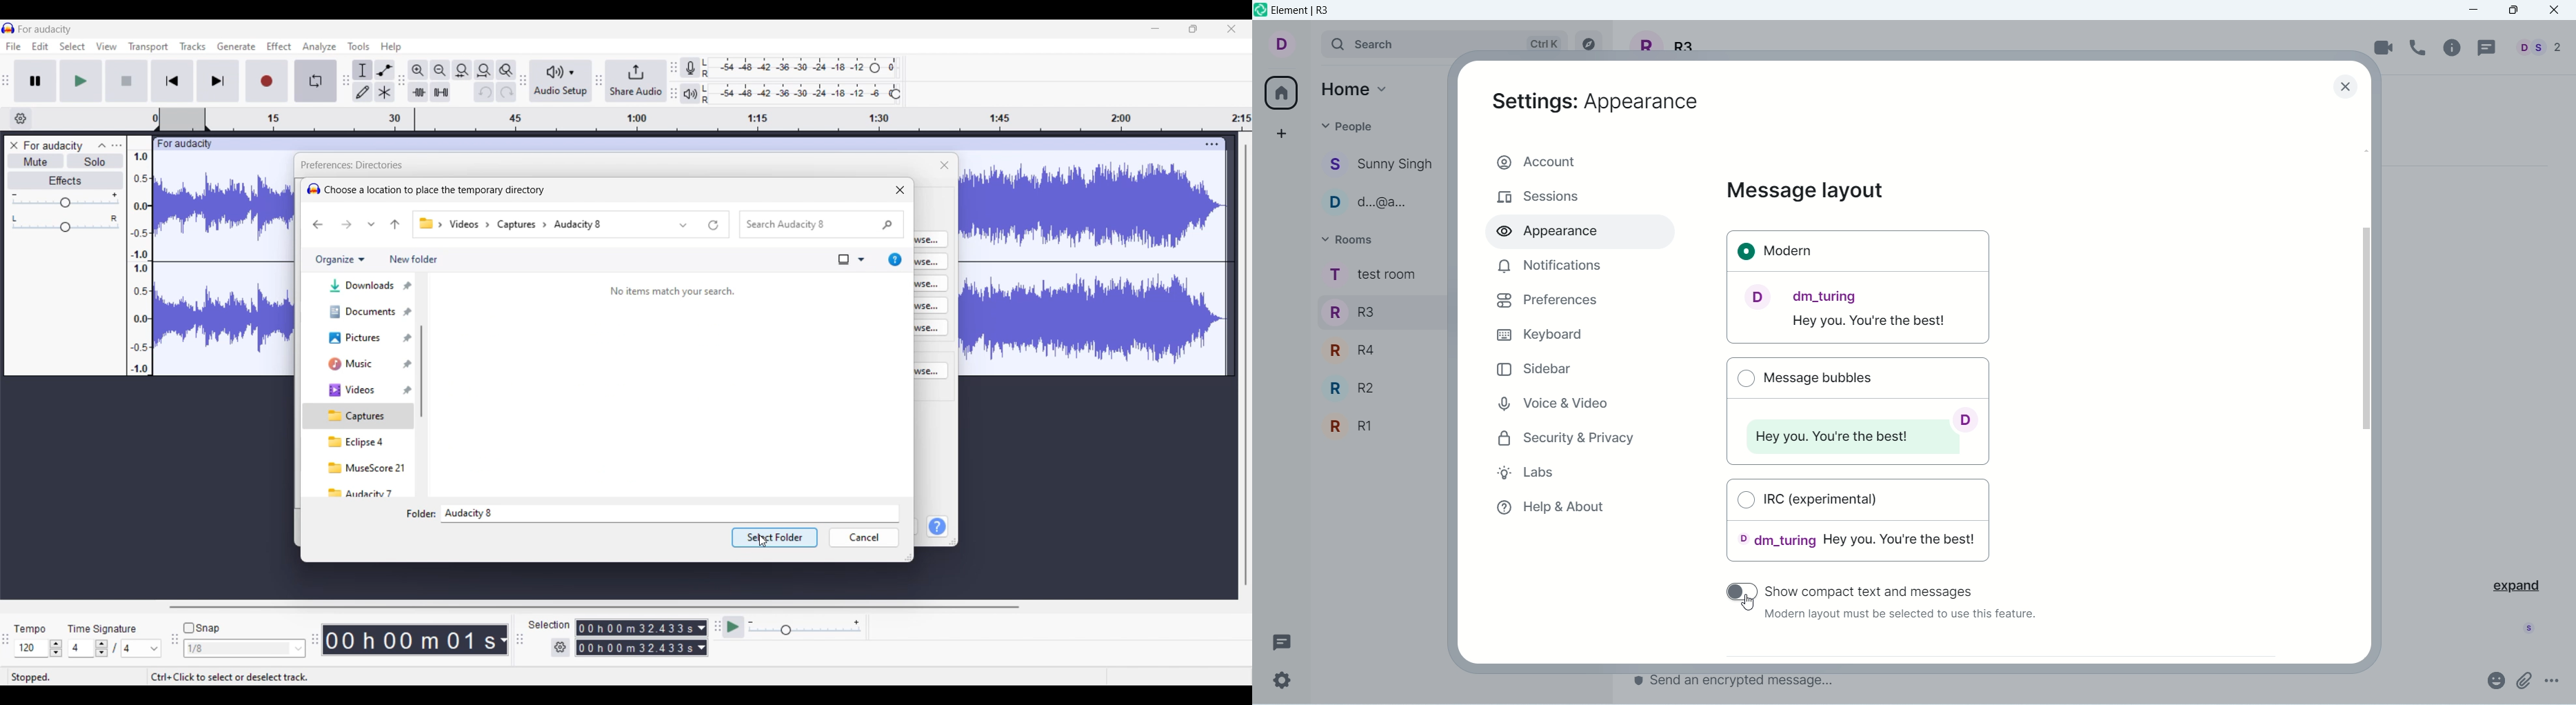  I want to click on explore rooms, so click(1591, 44).